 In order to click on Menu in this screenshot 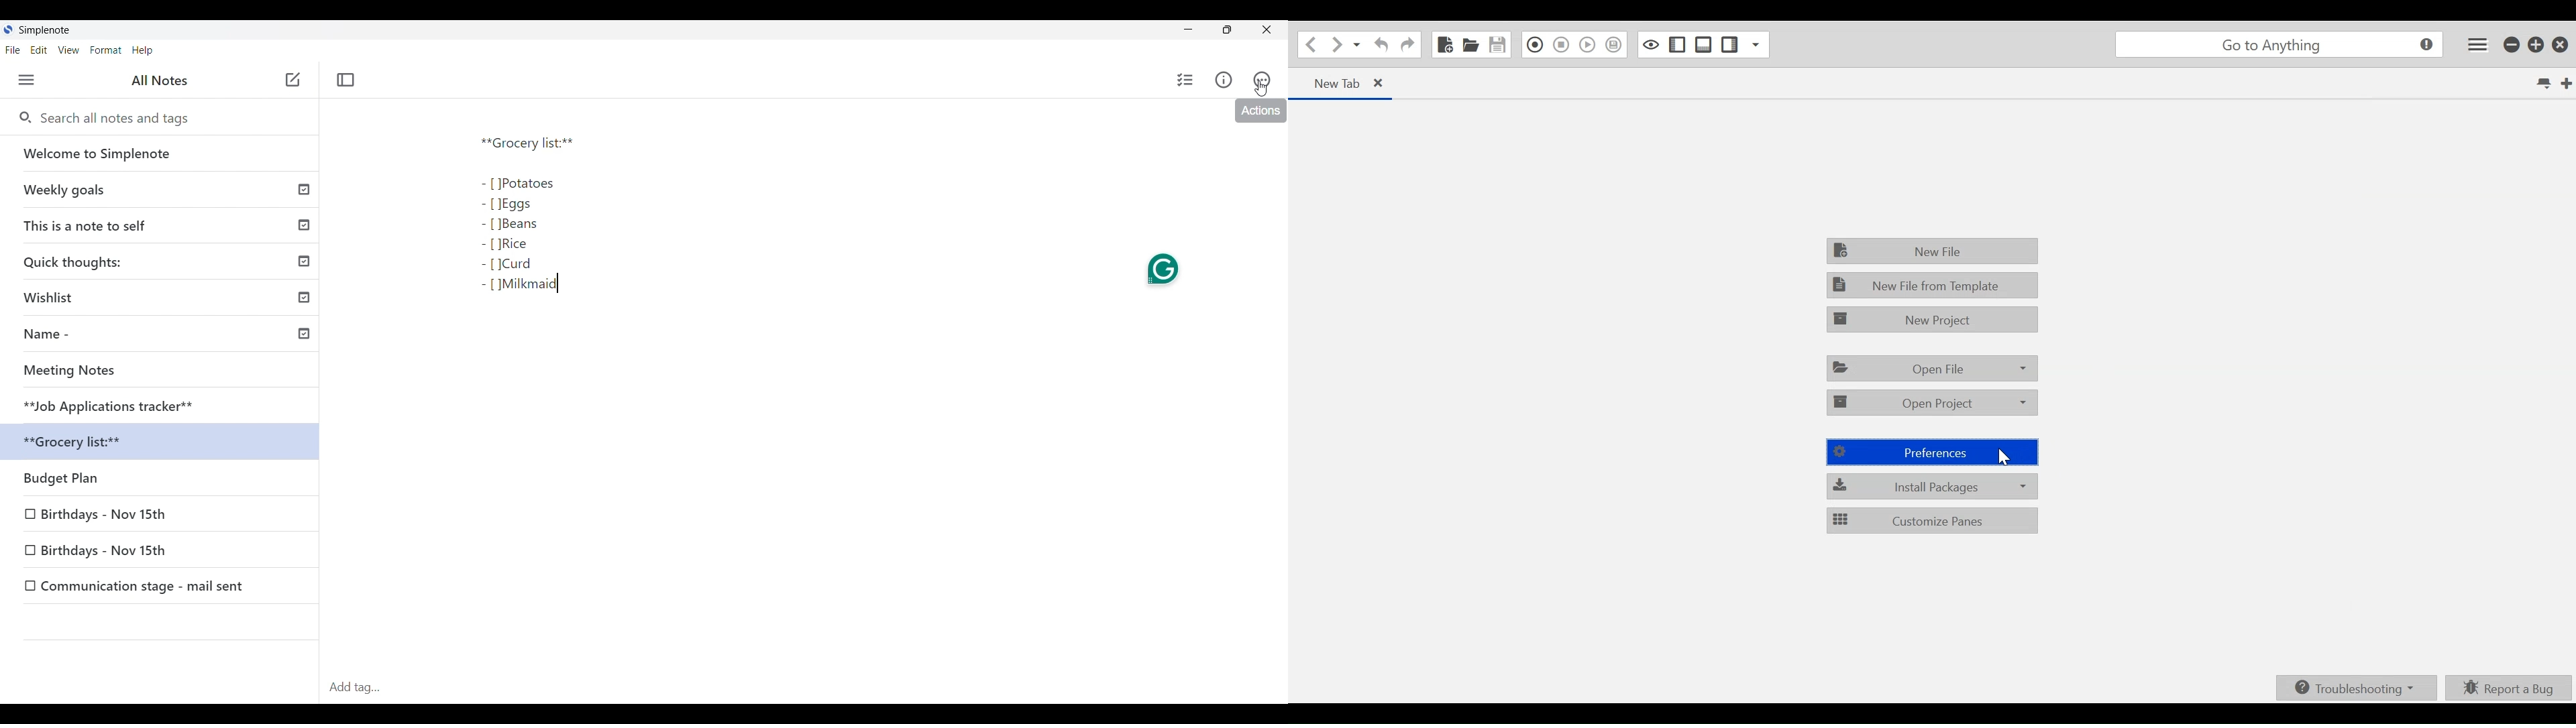, I will do `click(27, 80)`.